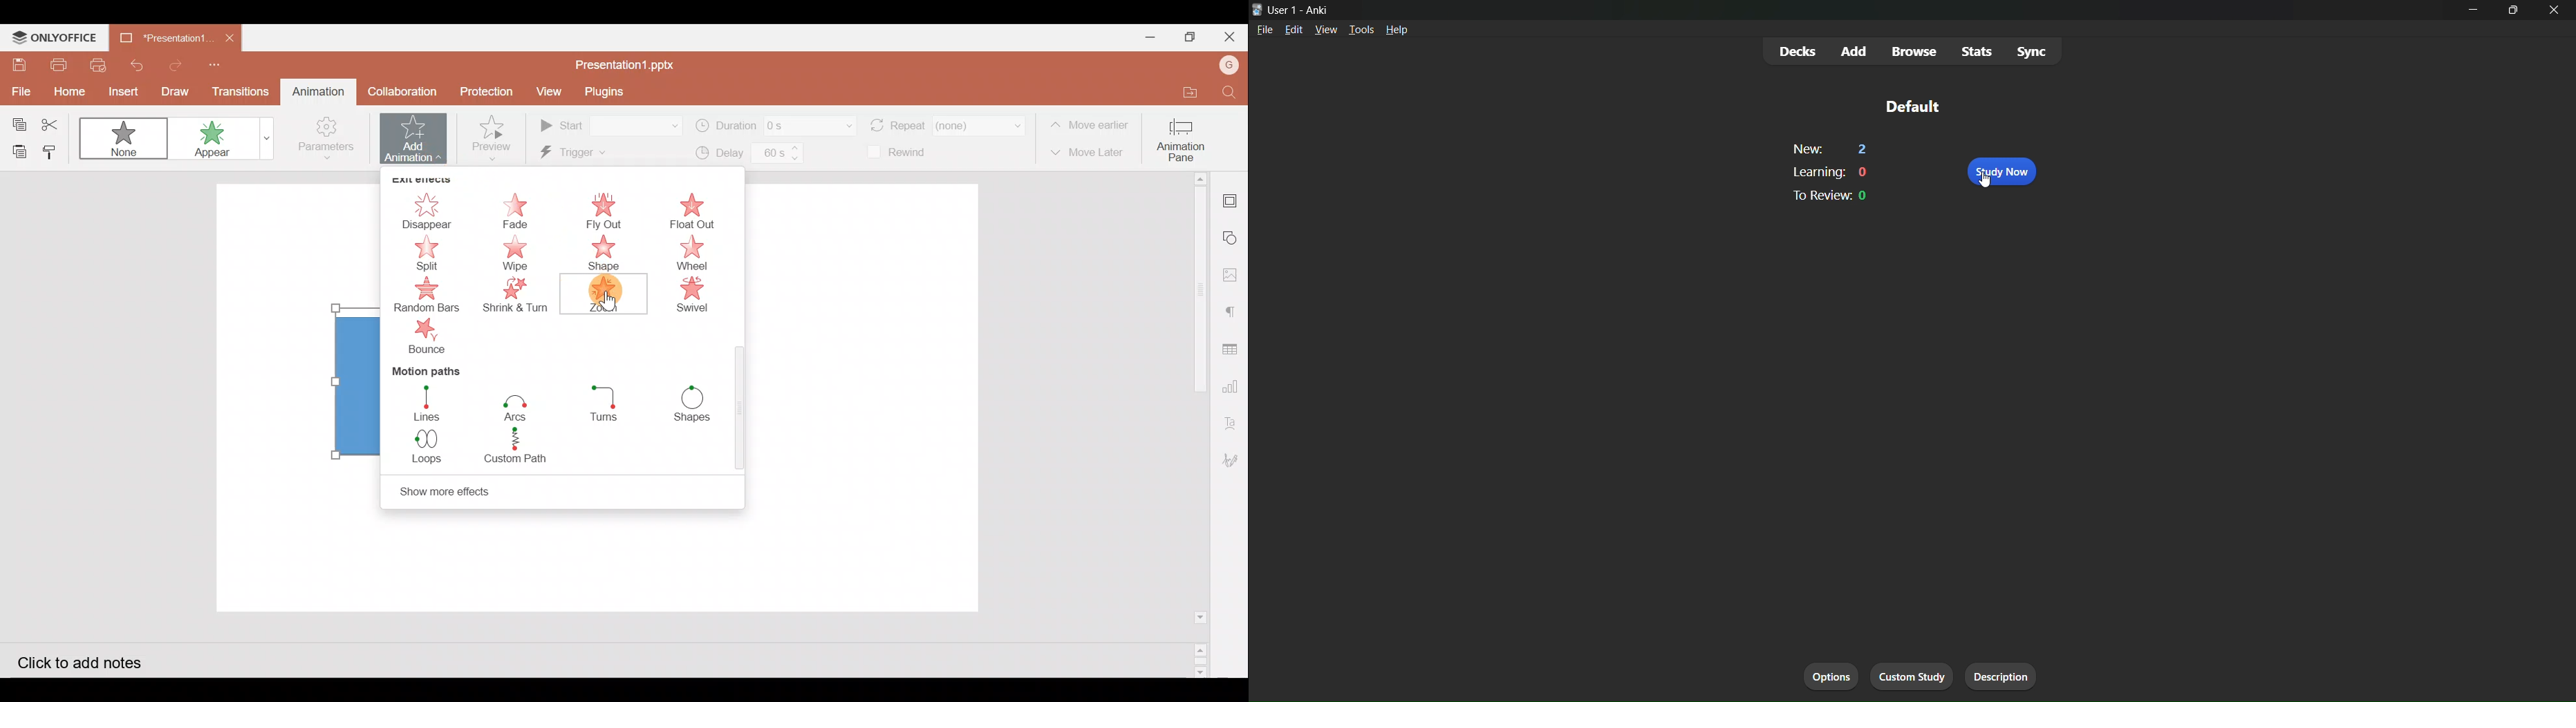 The height and width of the screenshot is (728, 2576). What do you see at coordinates (773, 124) in the screenshot?
I see `Duration` at bounding box center [773, 124].